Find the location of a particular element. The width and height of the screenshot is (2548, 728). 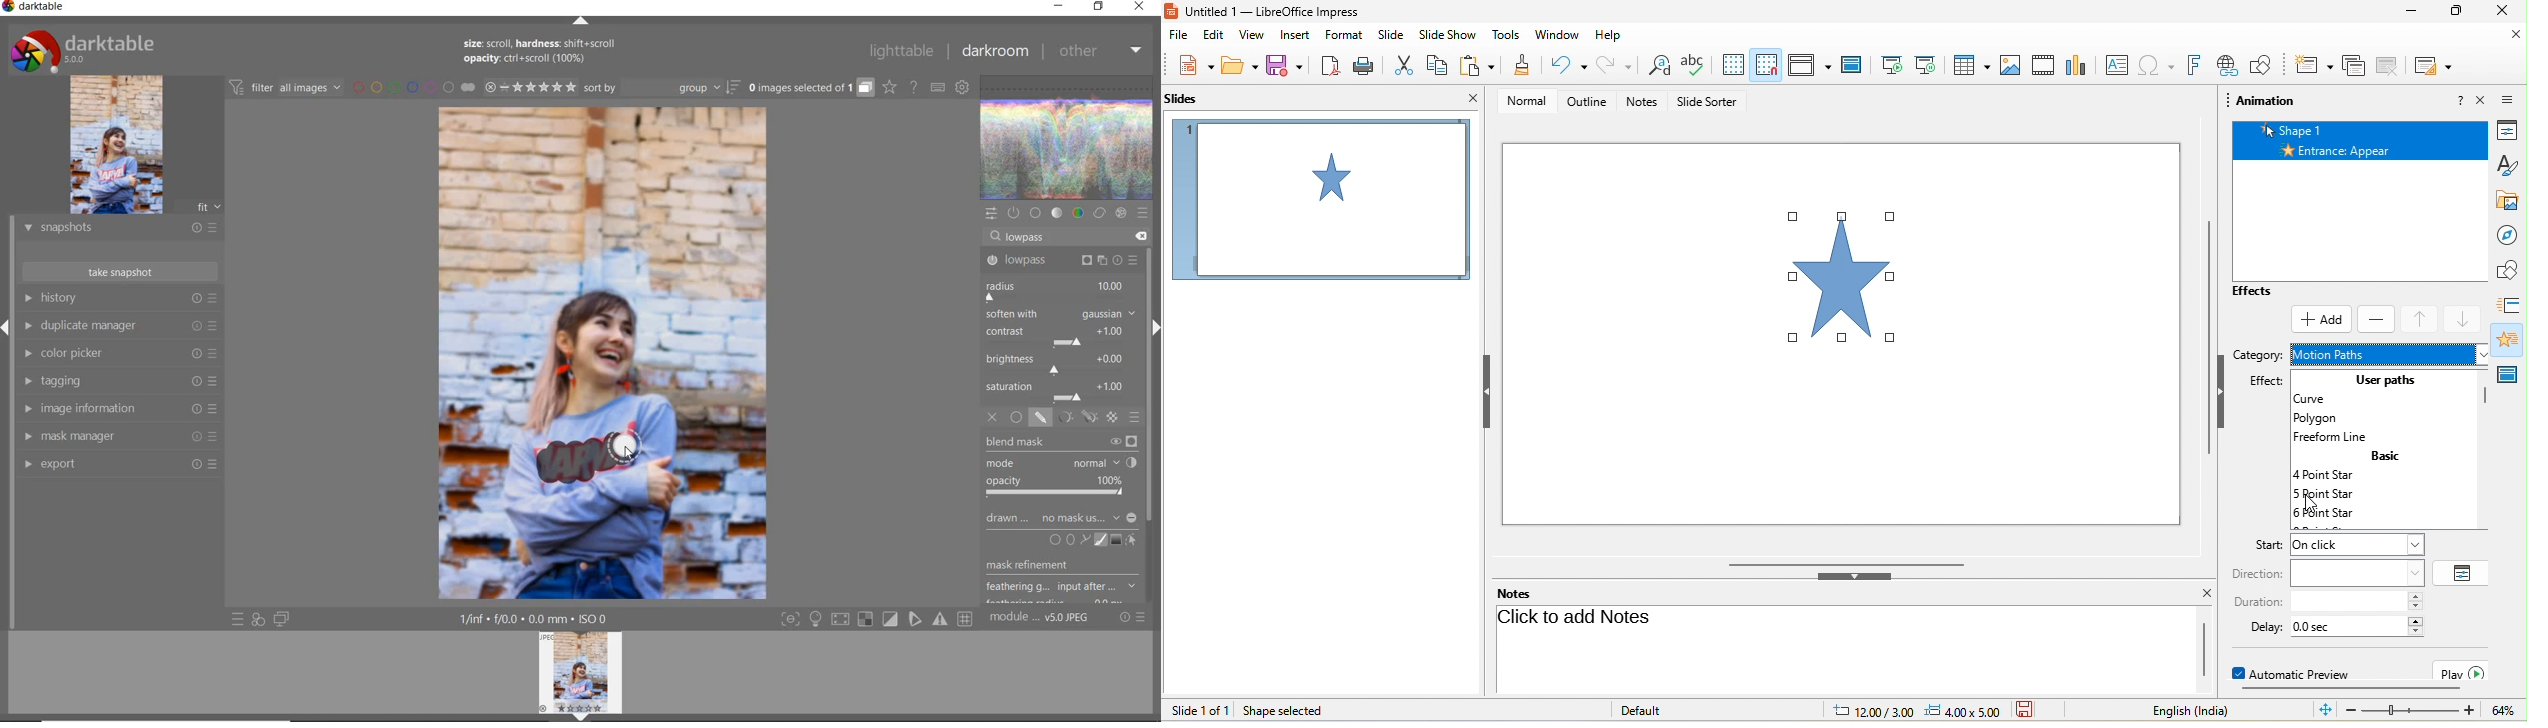

filter all images by module order is located at coordinates (286, 89).